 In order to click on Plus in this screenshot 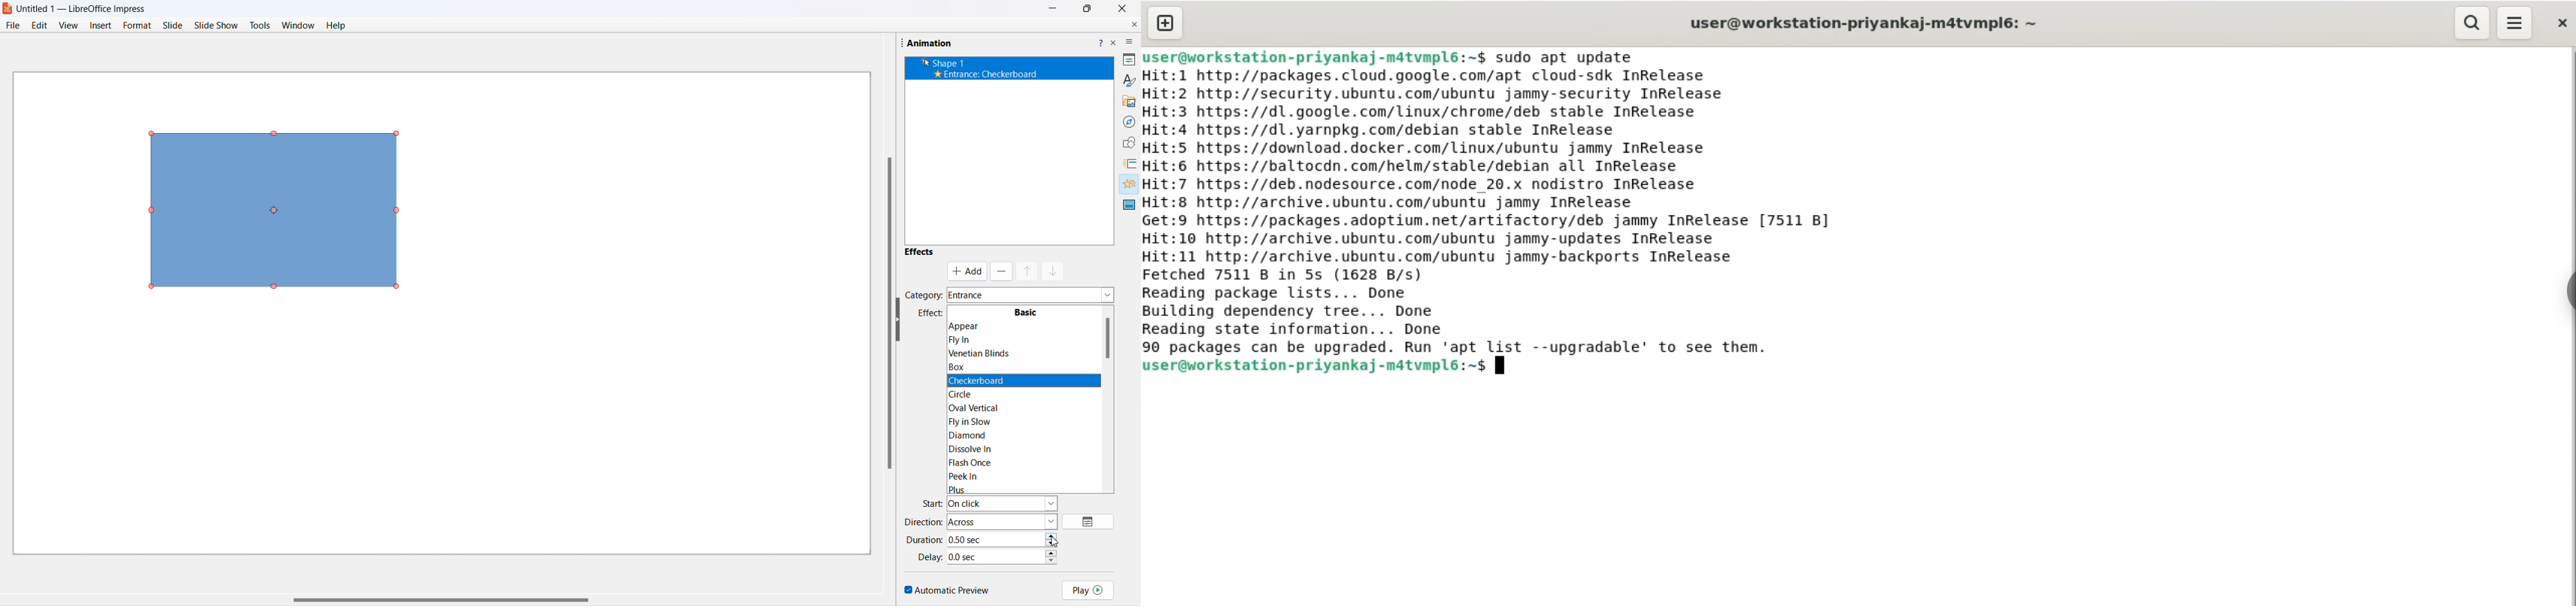, I will do `click(999, 488)`.